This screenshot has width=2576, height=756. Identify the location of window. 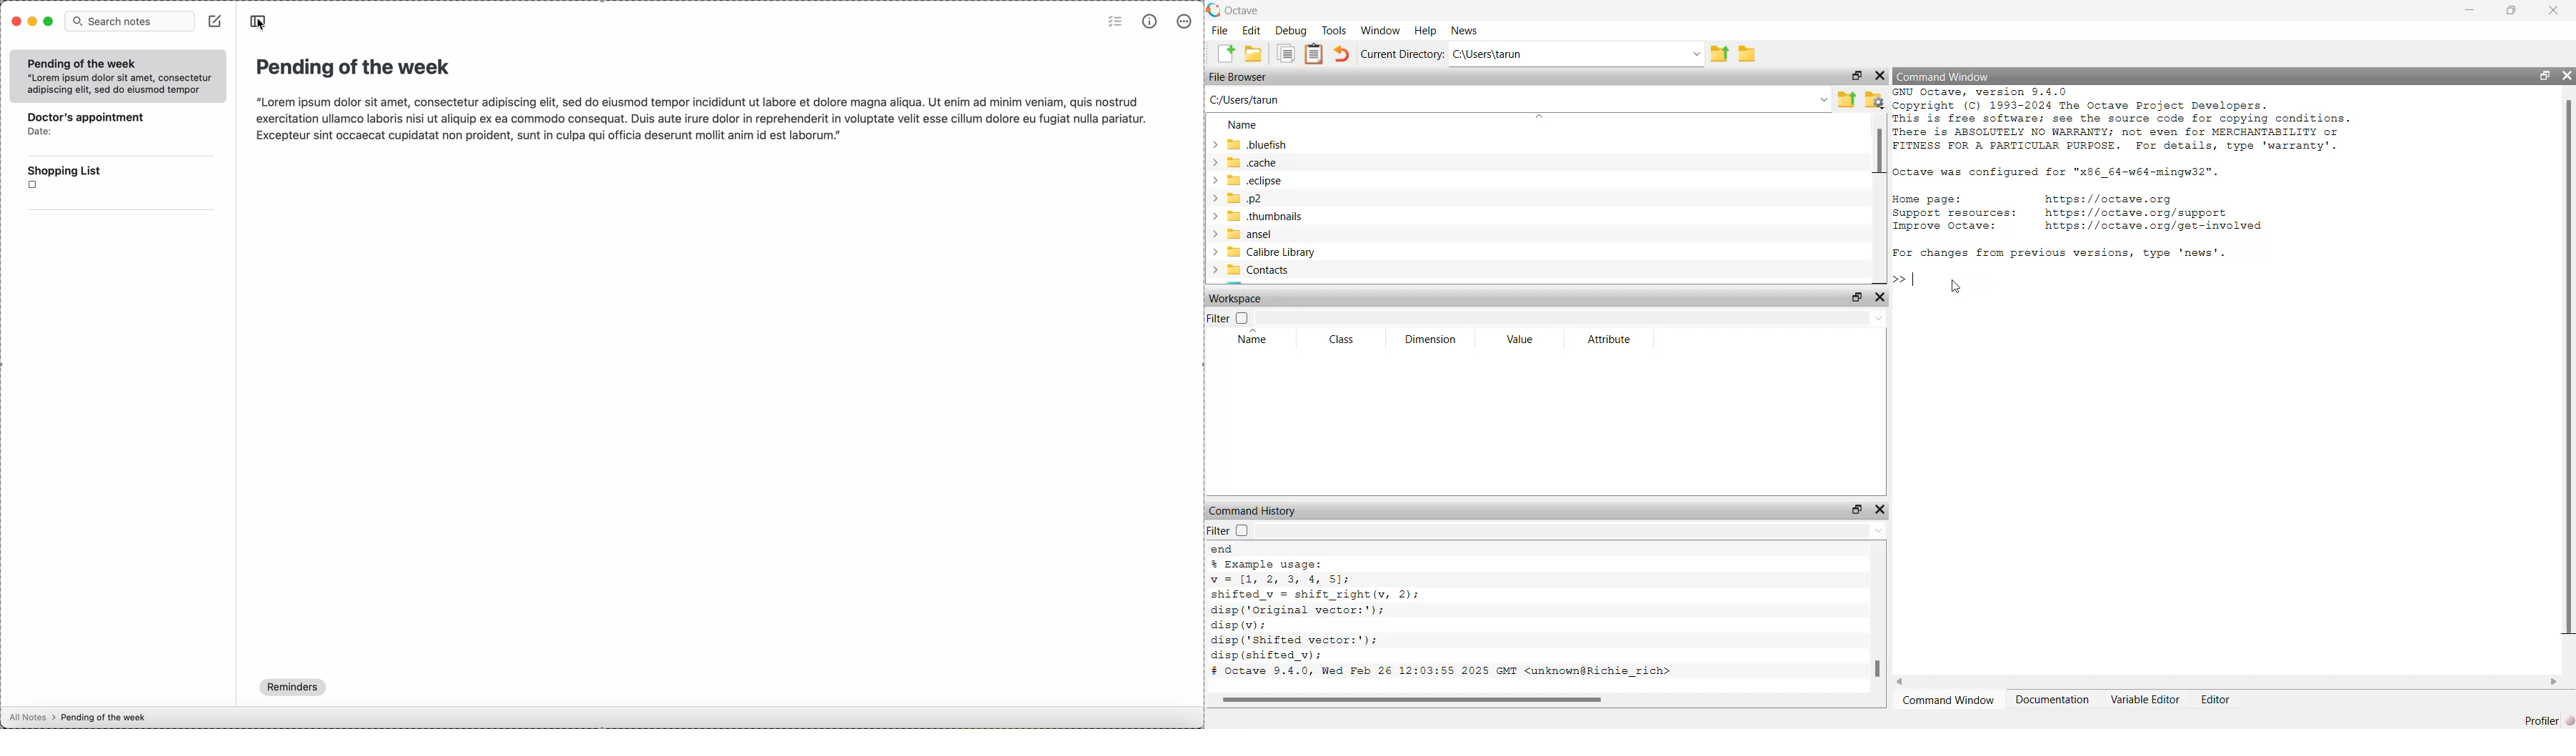
(1379, 31).